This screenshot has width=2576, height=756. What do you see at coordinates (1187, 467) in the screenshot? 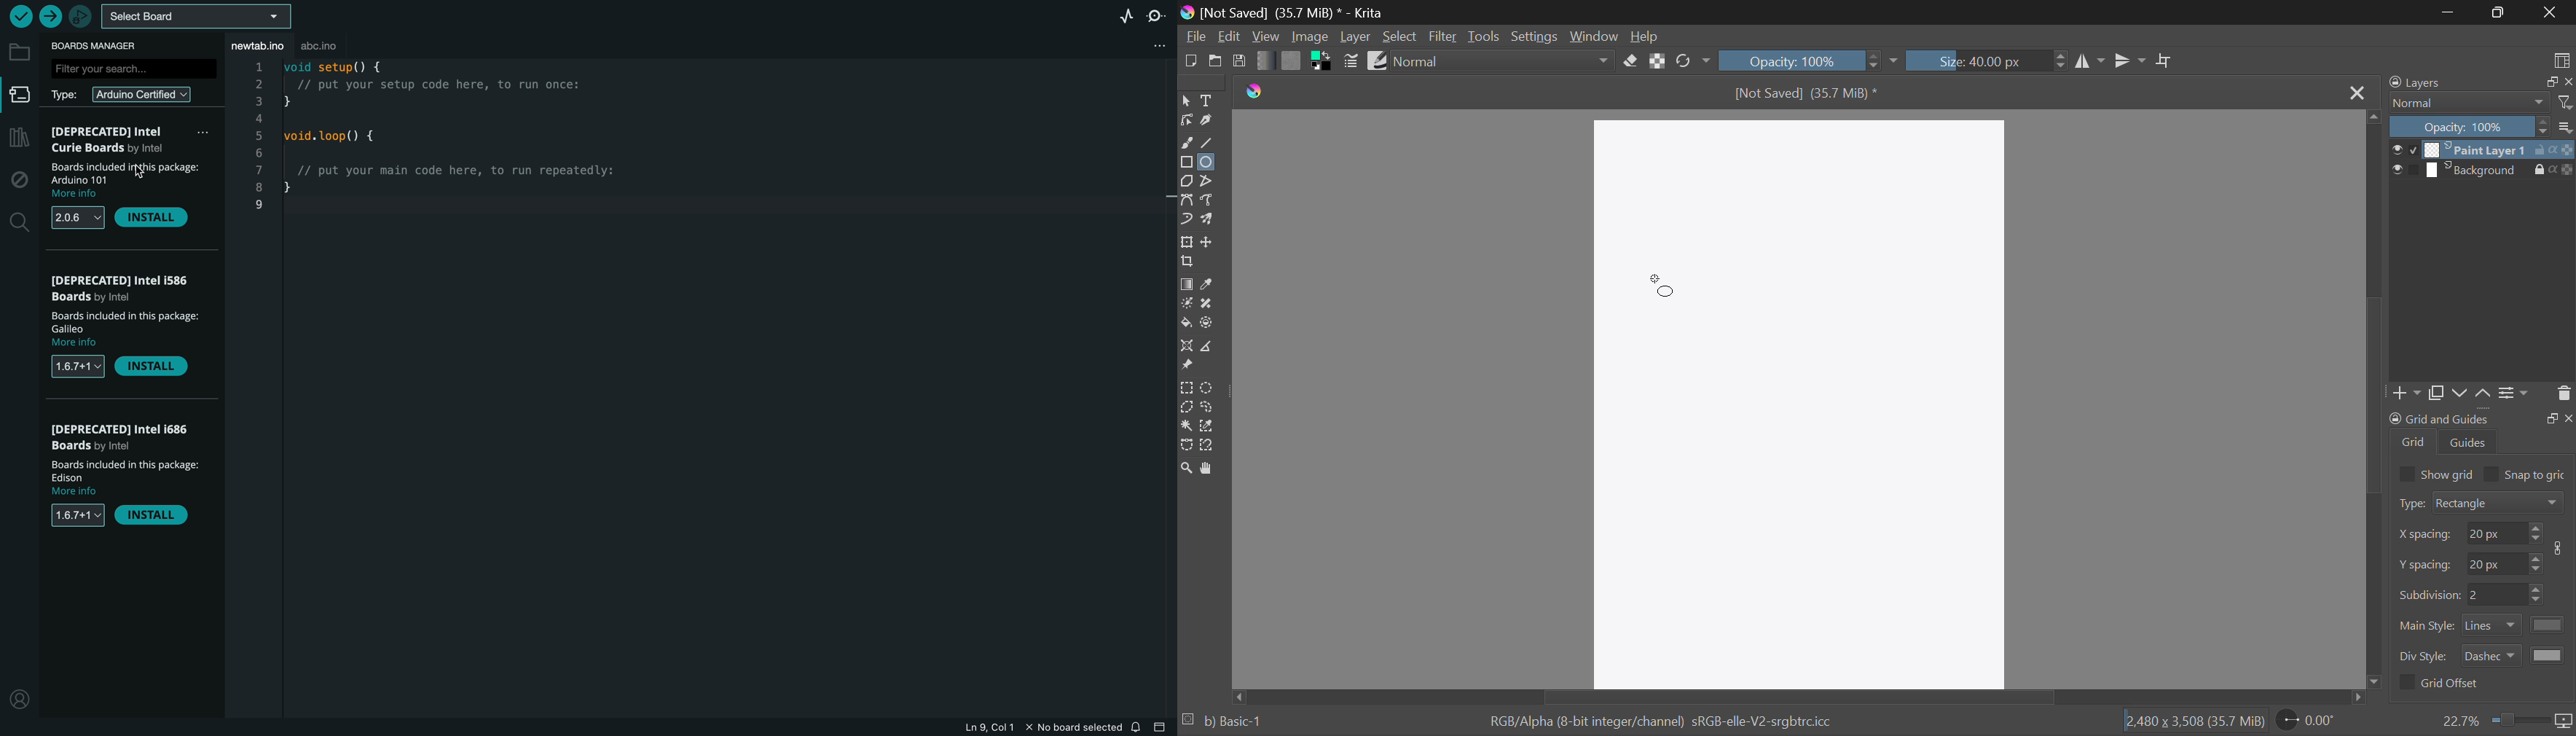
I see `Zoom` at bounding box center [1187, 467].